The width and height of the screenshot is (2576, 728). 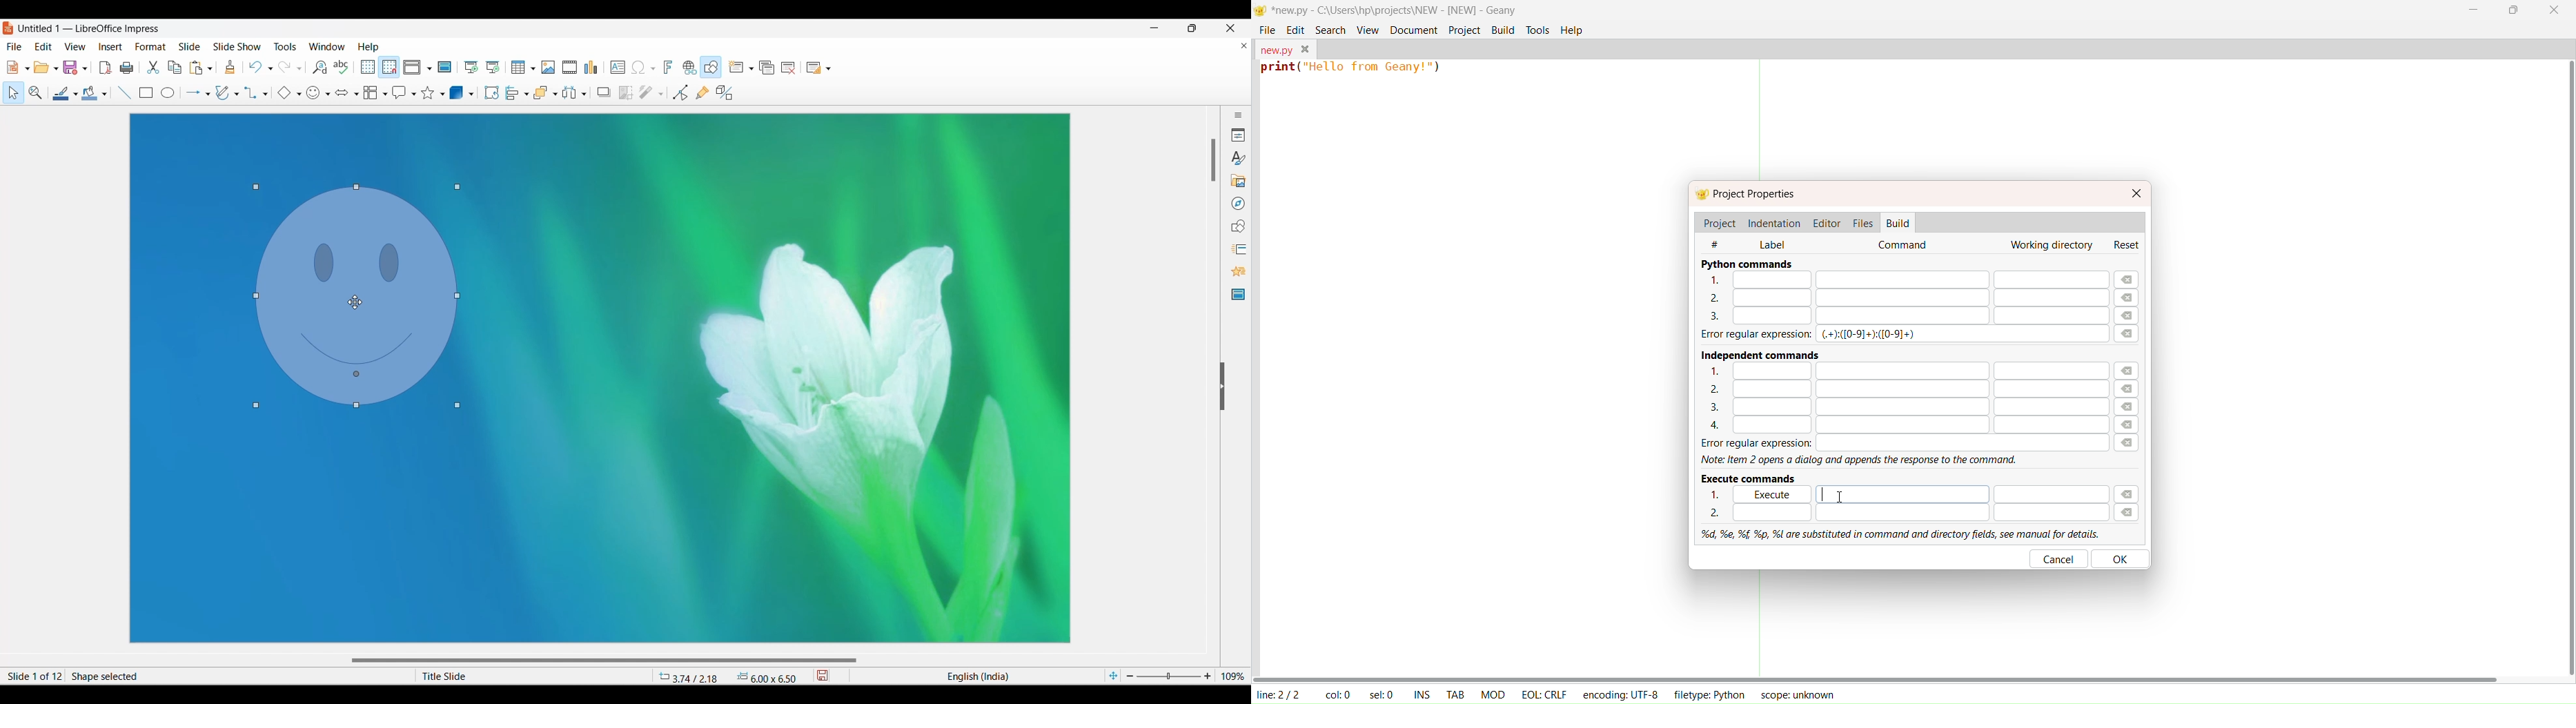 What do you see at coordinates (1233, 675) in the screenshot?
I see `109%` at bounding box center [1233, 675].